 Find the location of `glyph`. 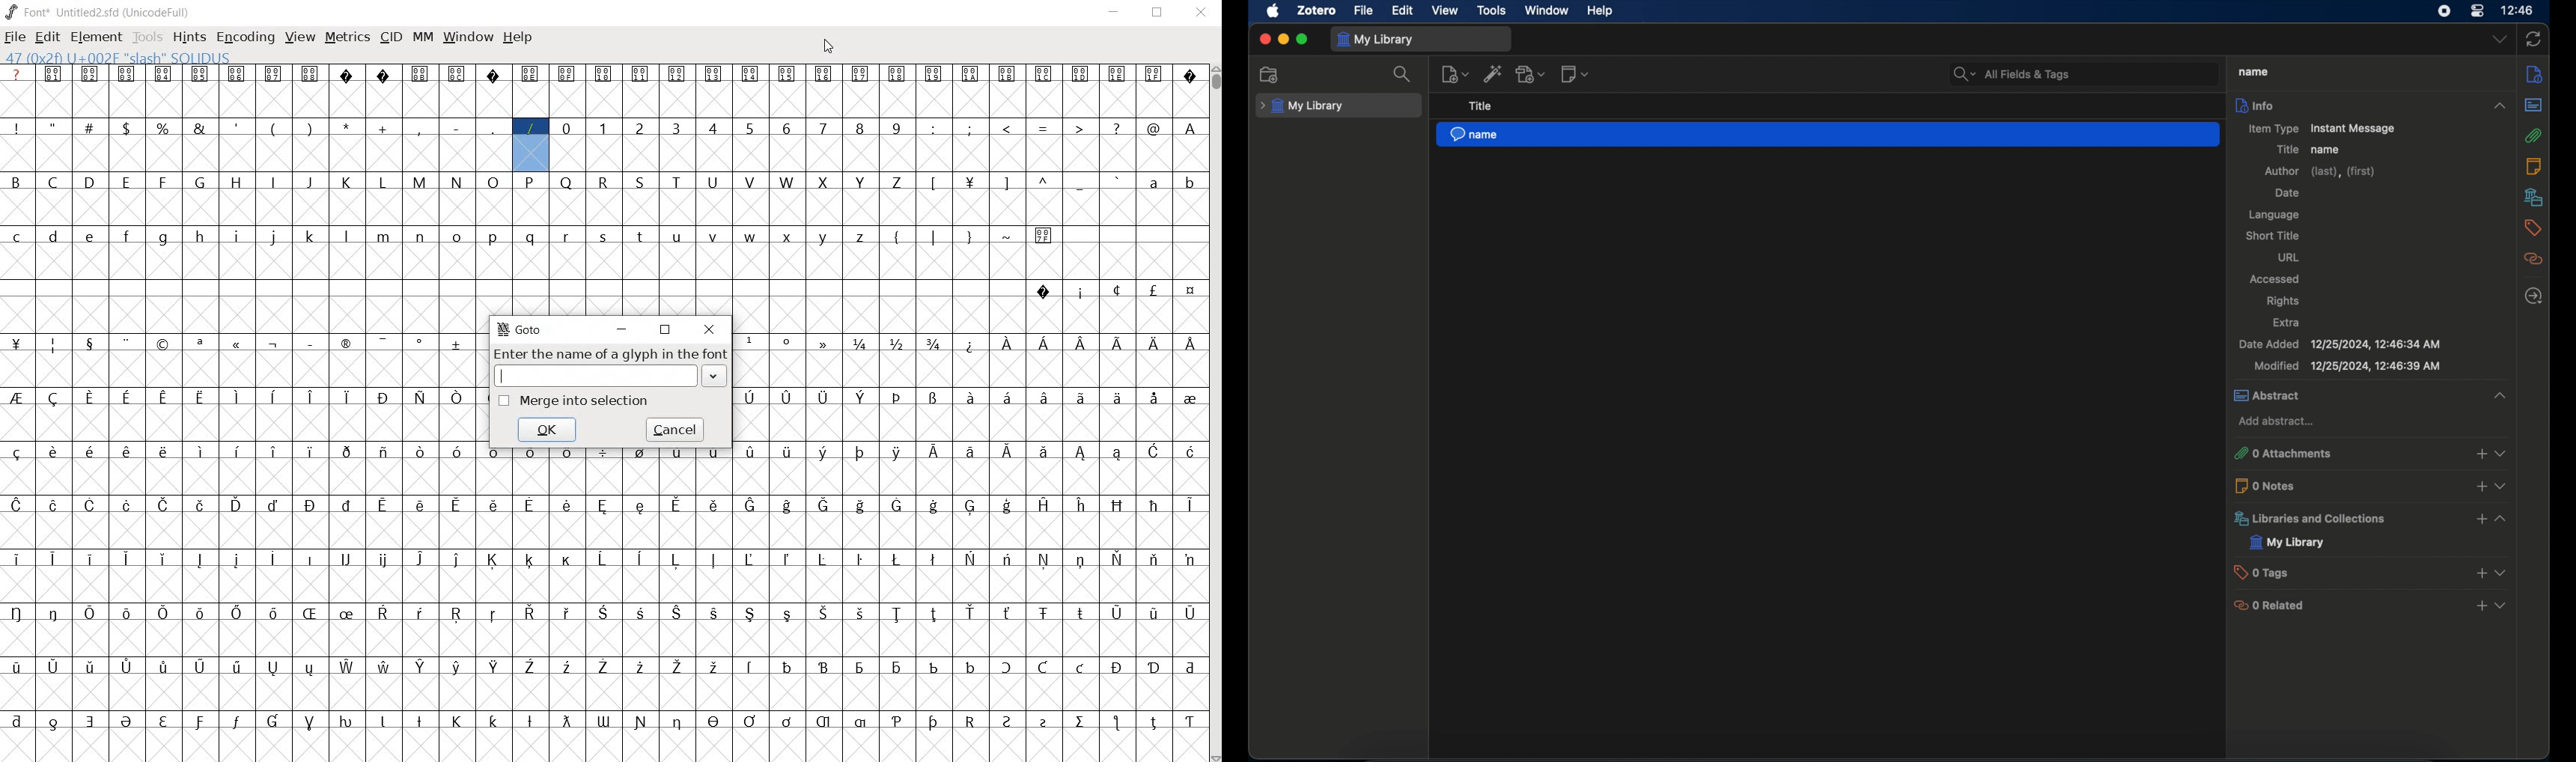

glyph is located at coordinates (237, 127).